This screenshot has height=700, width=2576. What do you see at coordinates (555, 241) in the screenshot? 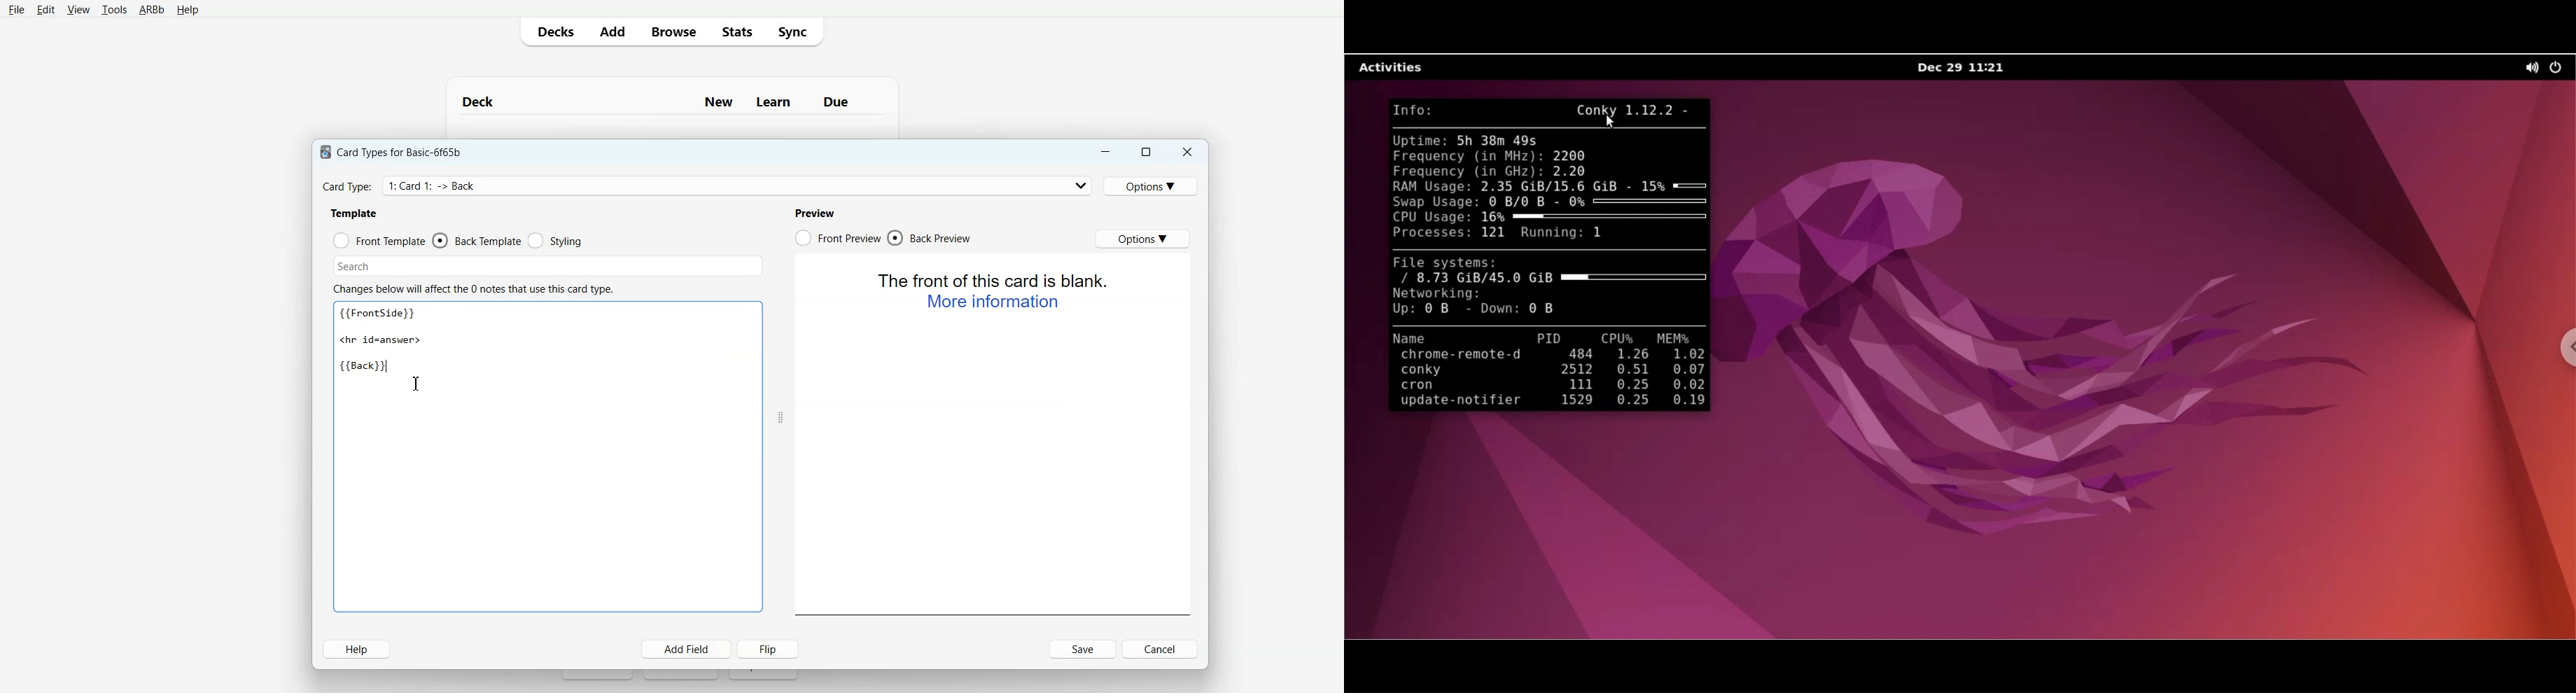
I see `Styling` at bounding box center [555, 241].